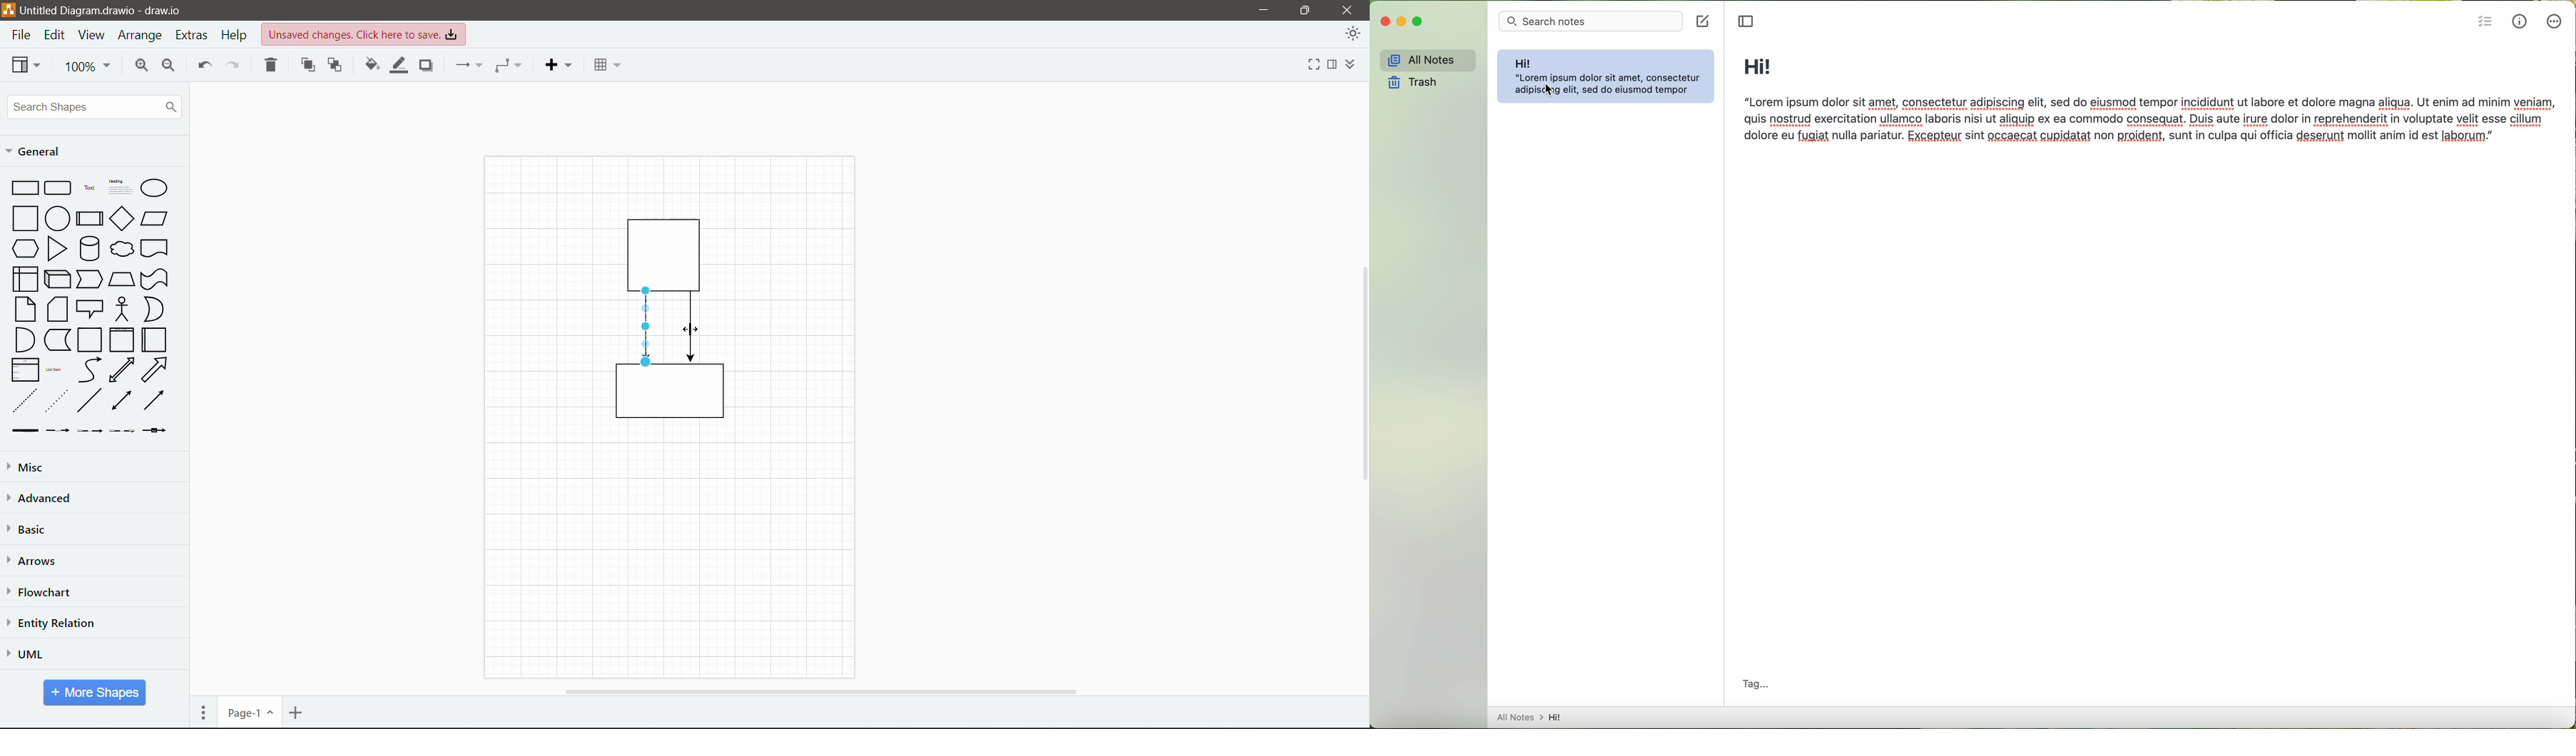 This screenshot has height=756, width=2576. I want to click on Container, so click(121, 340).